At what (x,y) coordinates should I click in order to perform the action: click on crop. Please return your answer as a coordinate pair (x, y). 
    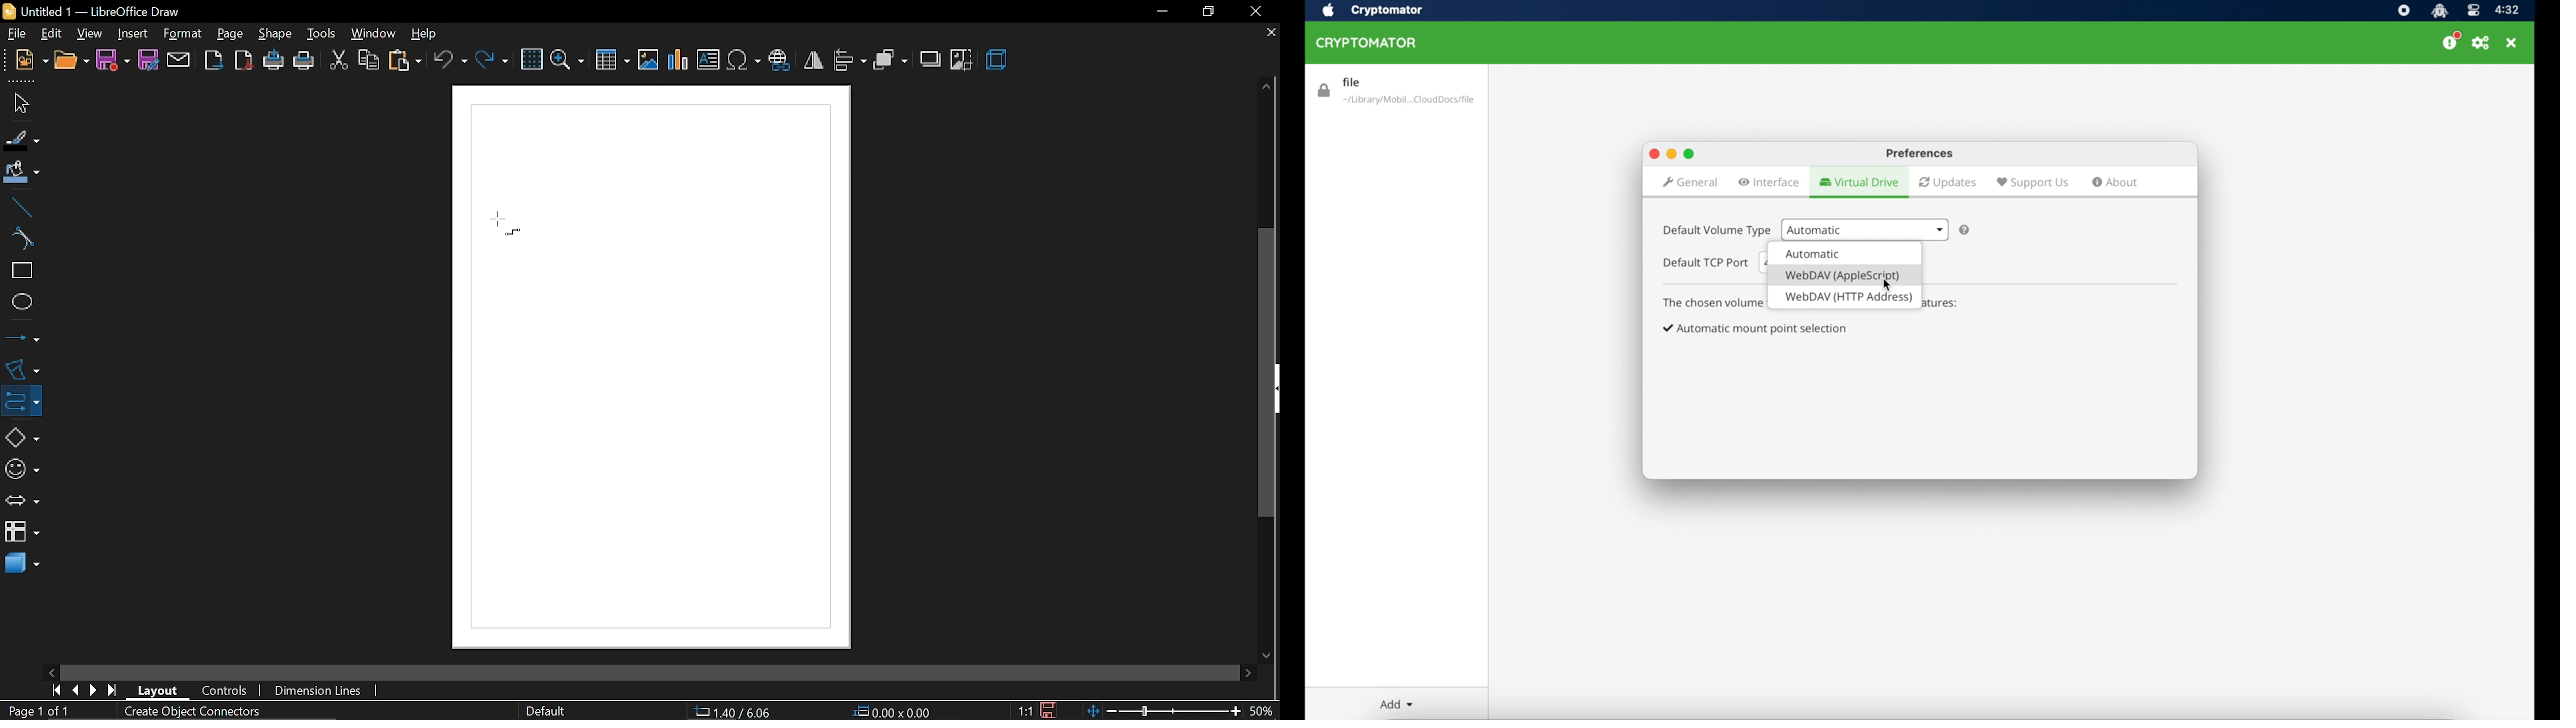
    Looking at the image, I should click on (962, 60).